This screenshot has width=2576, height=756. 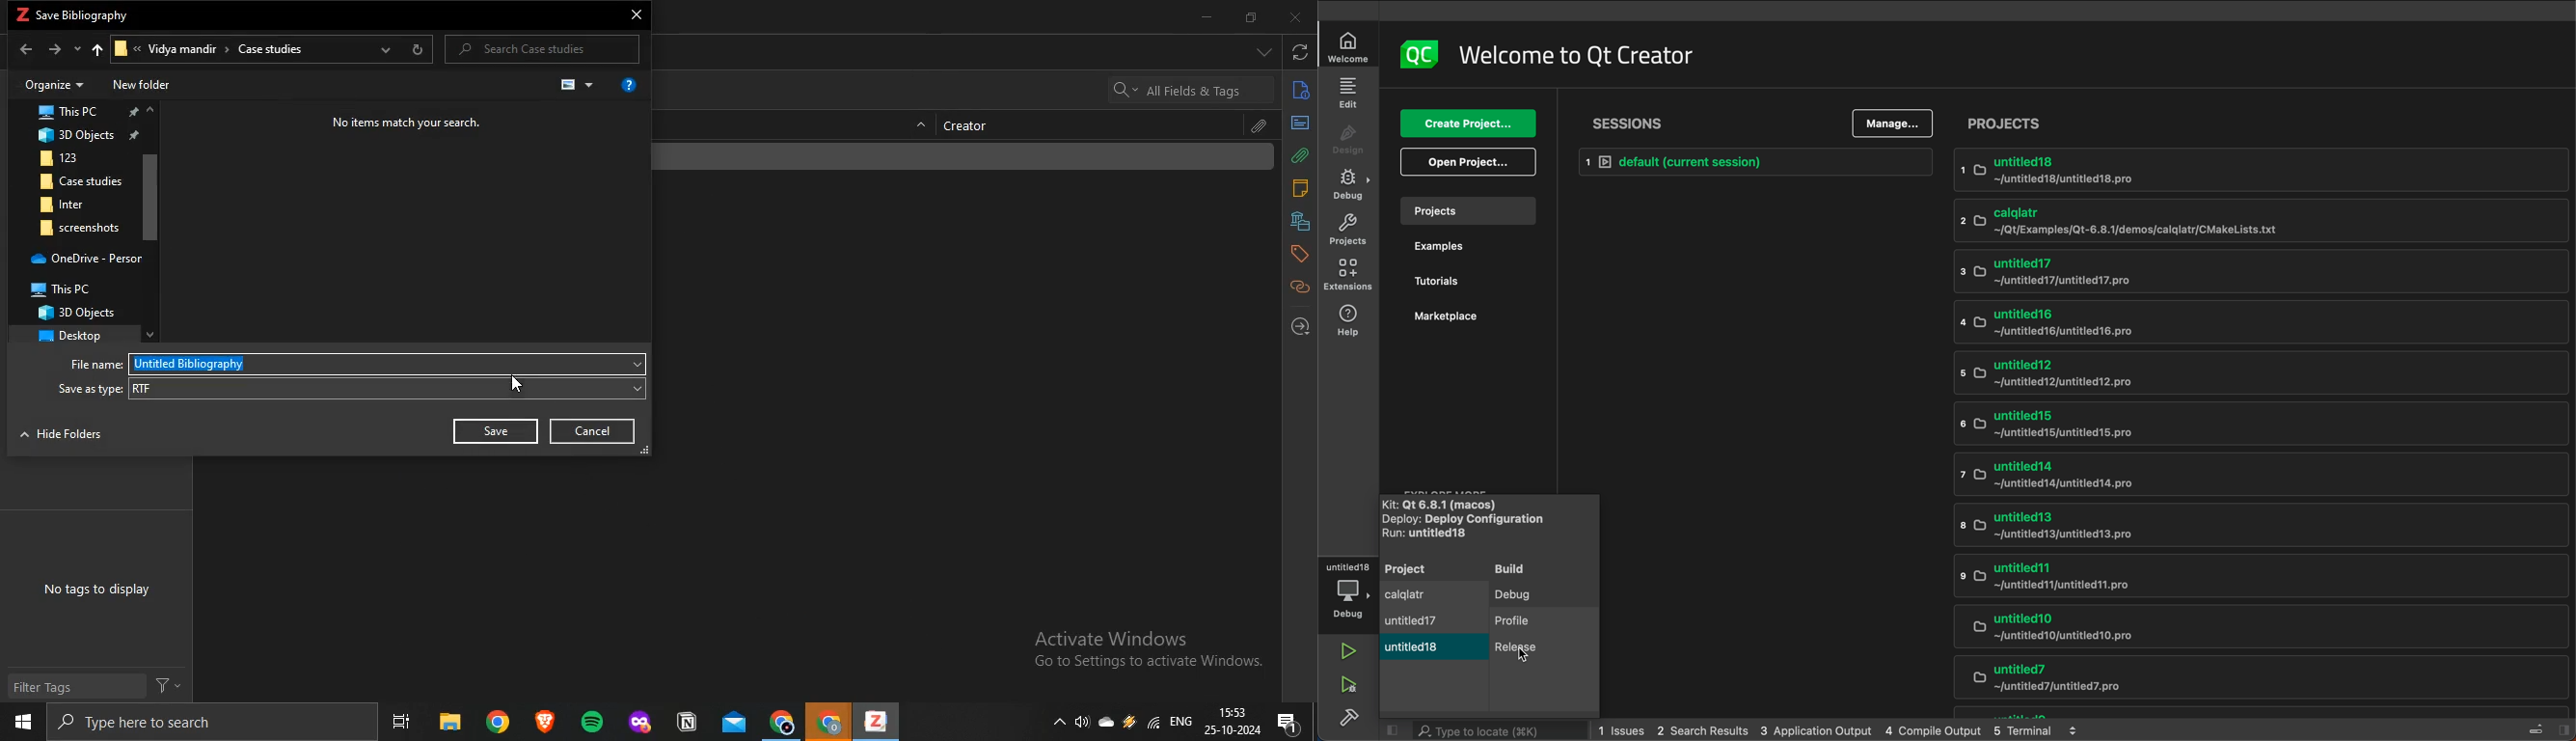 What do you see at coordinates (83, 205) in the screenshot?
I see `BR inter` at bounding box center [83, 205].